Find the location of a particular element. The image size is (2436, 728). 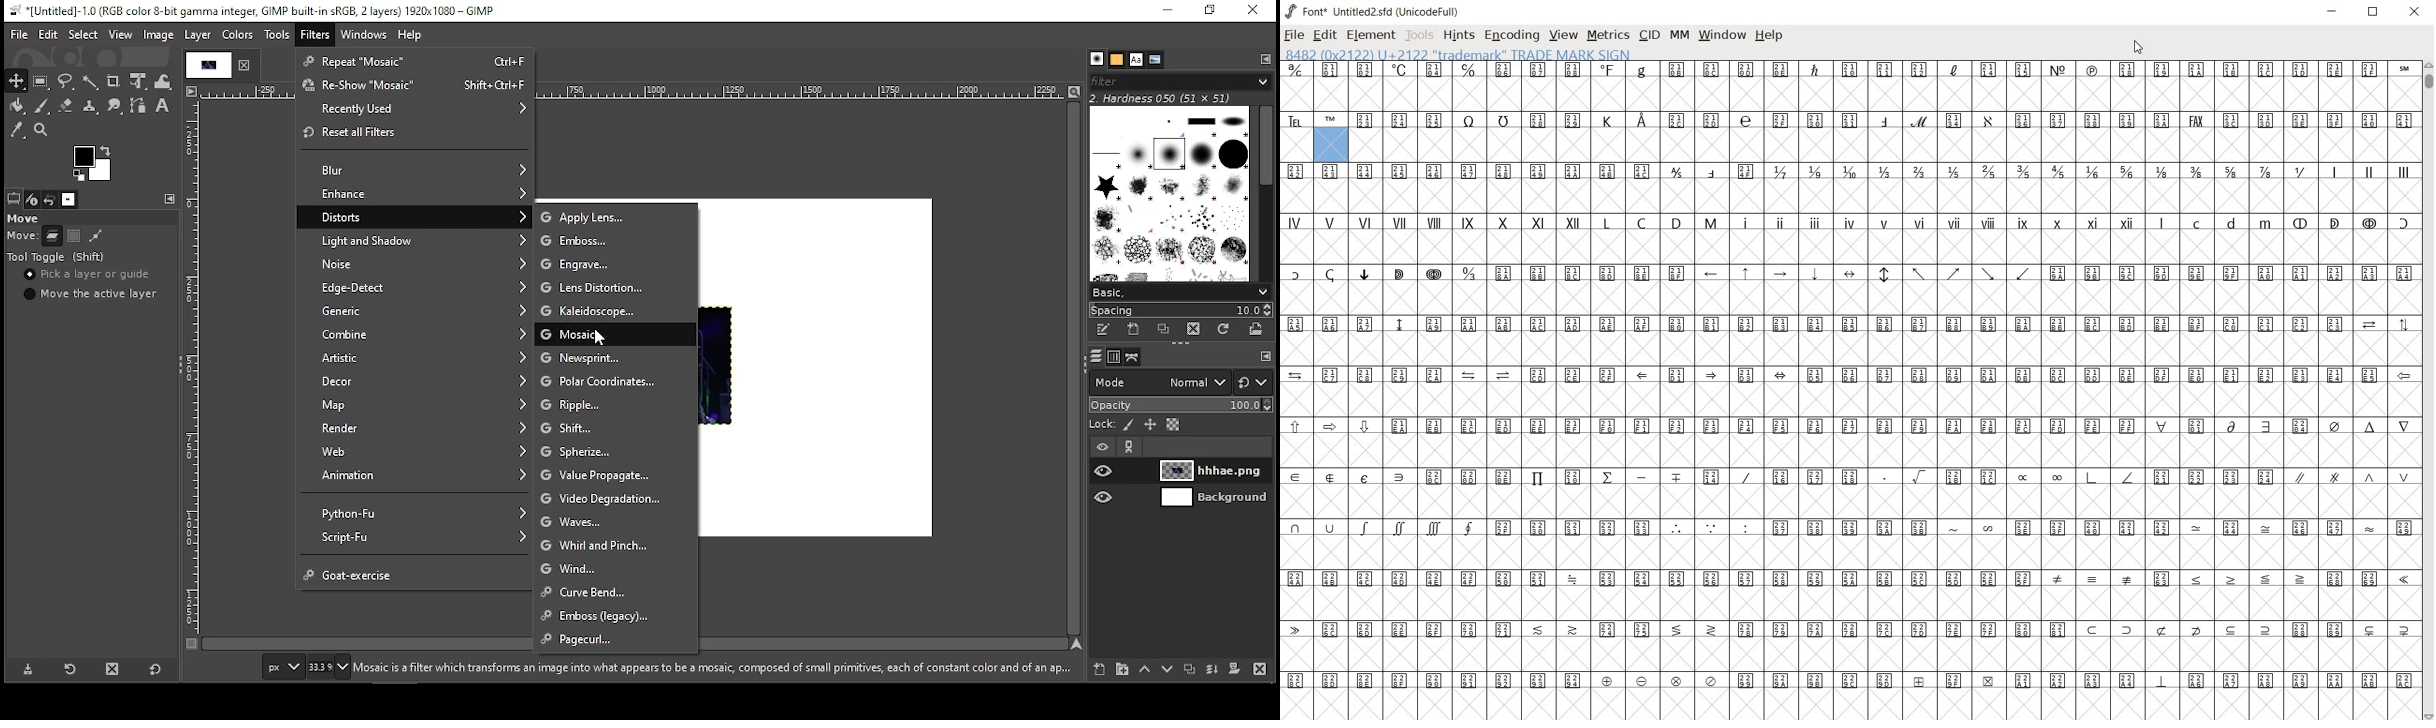

fuzzy selection tool is located at coordinates (90, 83).